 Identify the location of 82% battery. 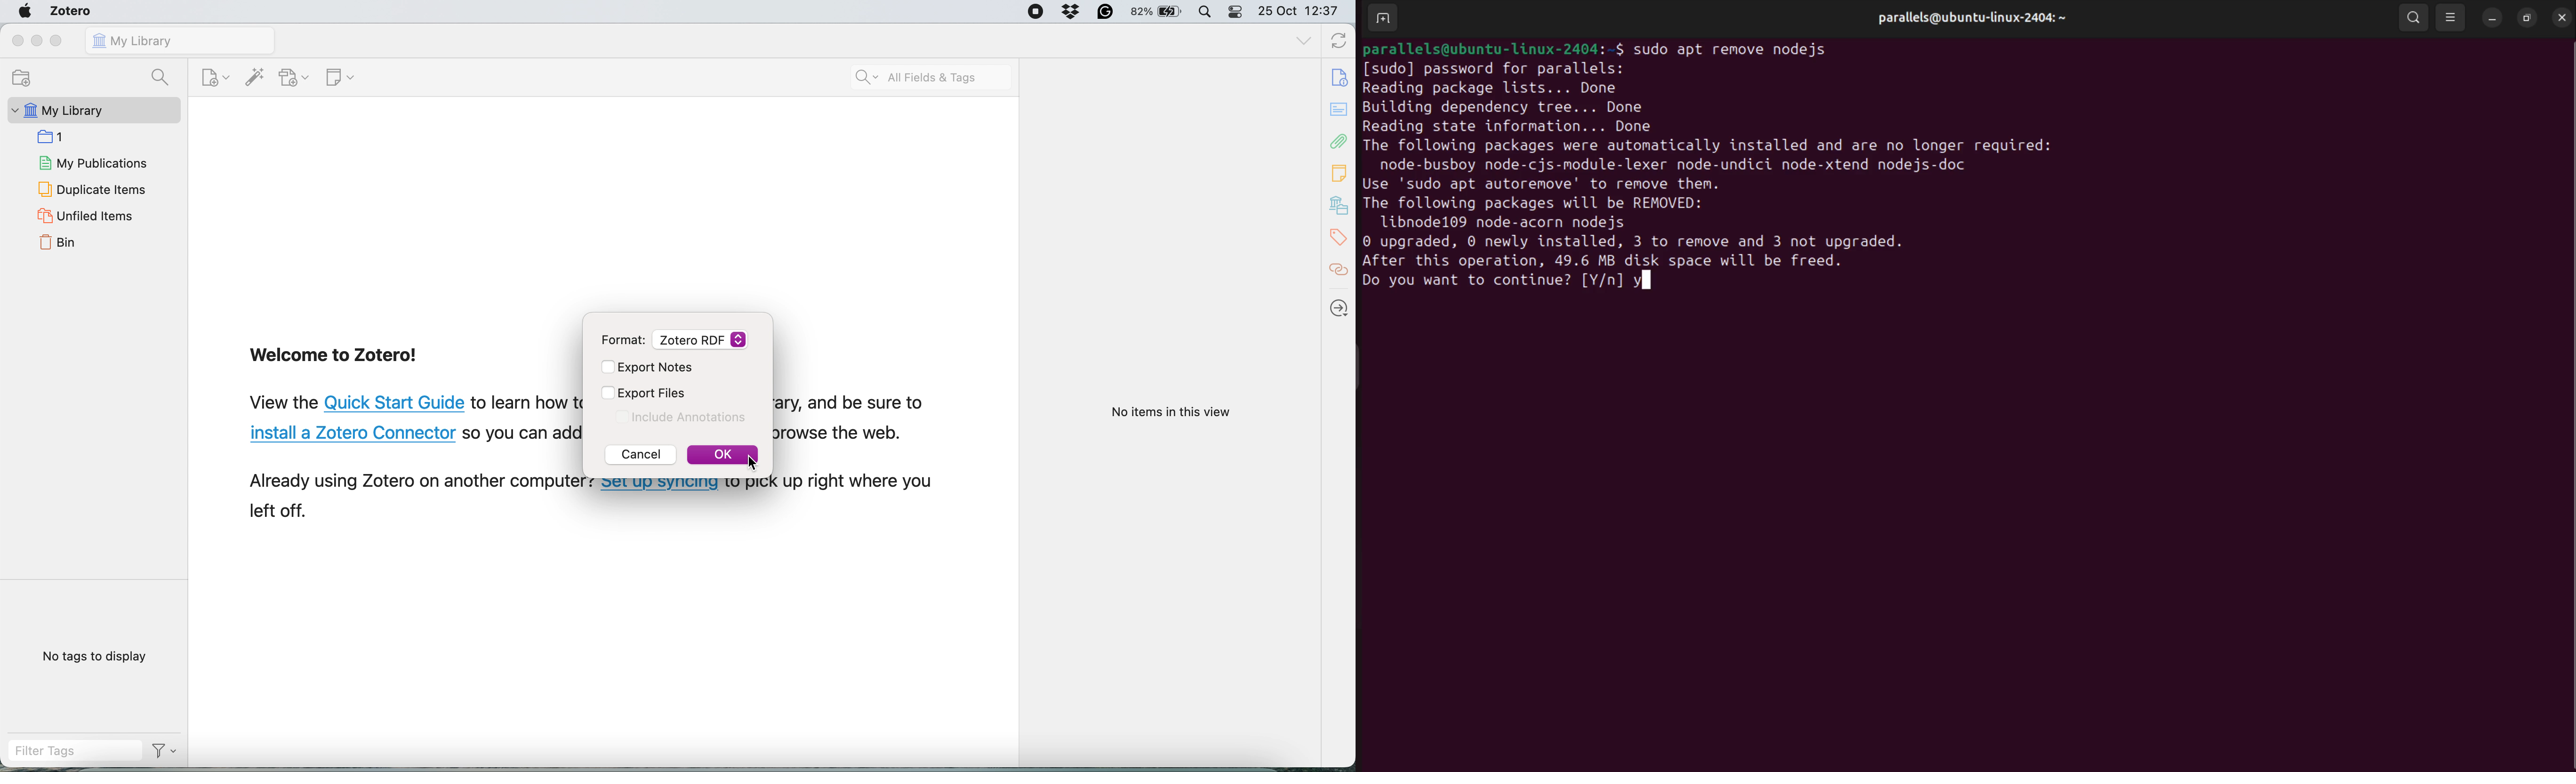
(1157, 10).